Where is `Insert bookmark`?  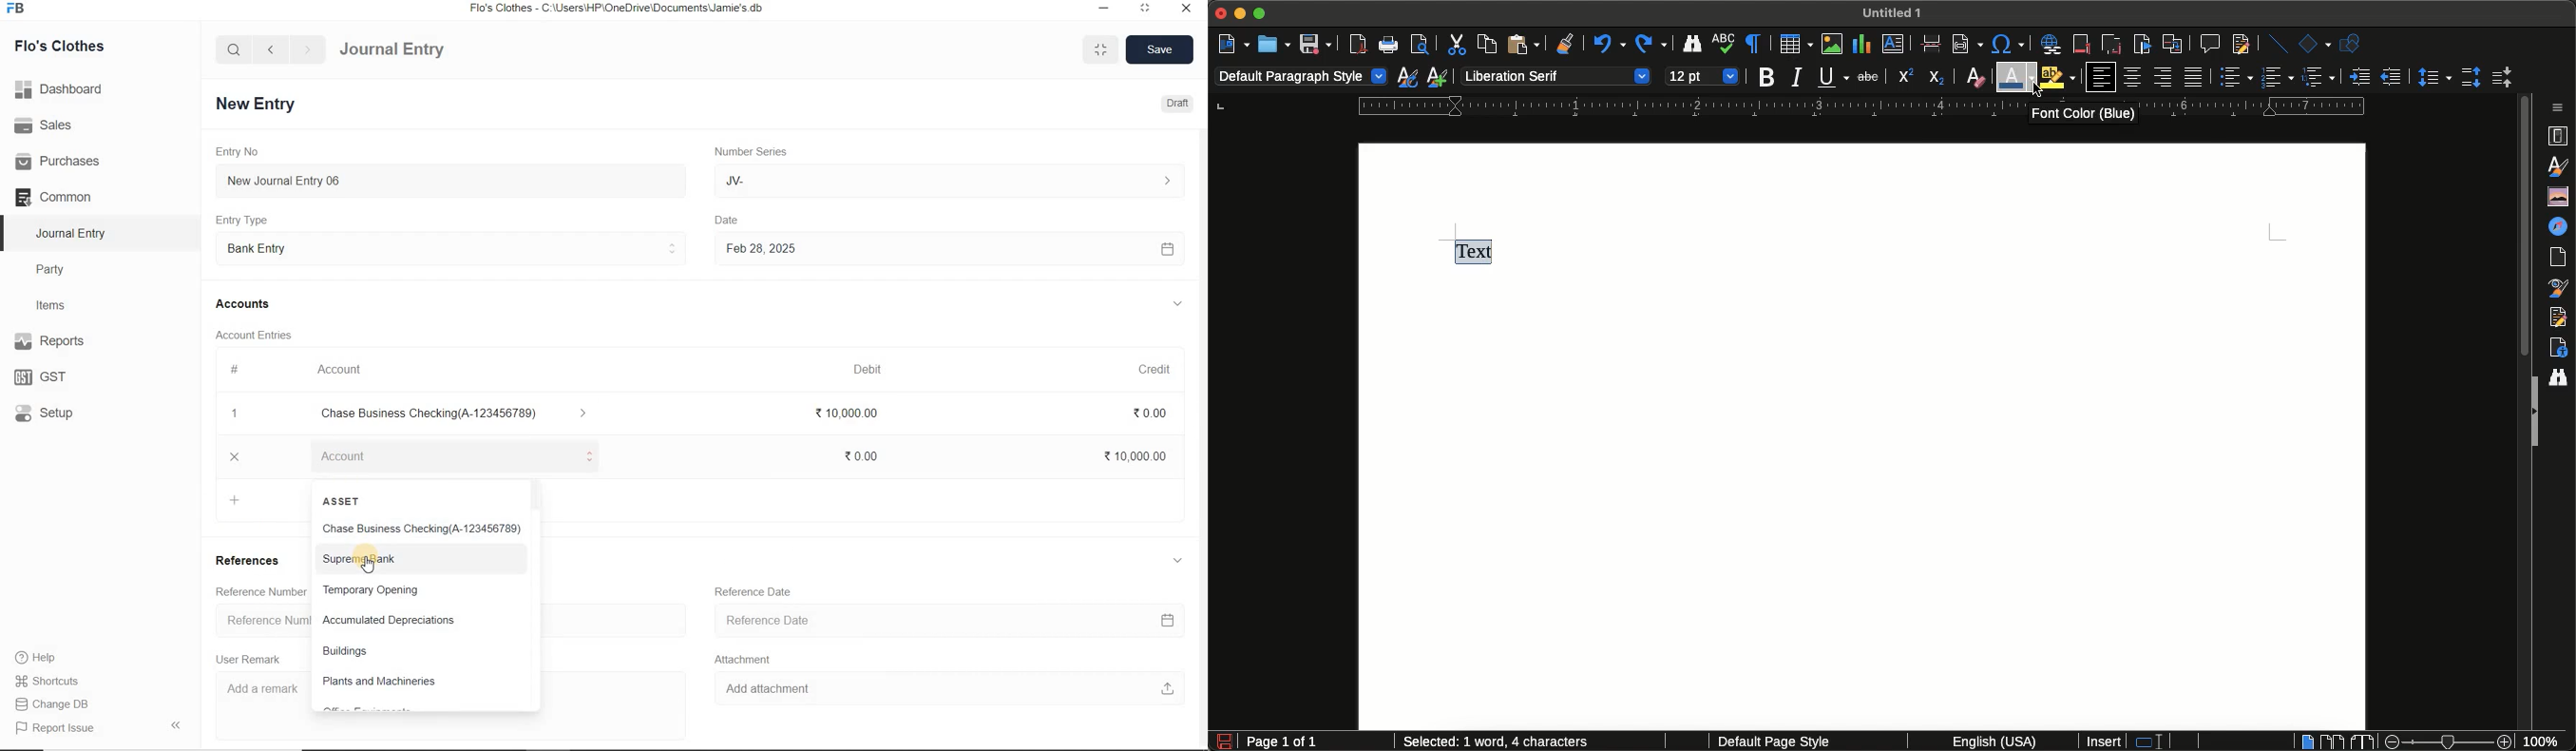 Insert bookmark is located at coordinates (2142, 45).